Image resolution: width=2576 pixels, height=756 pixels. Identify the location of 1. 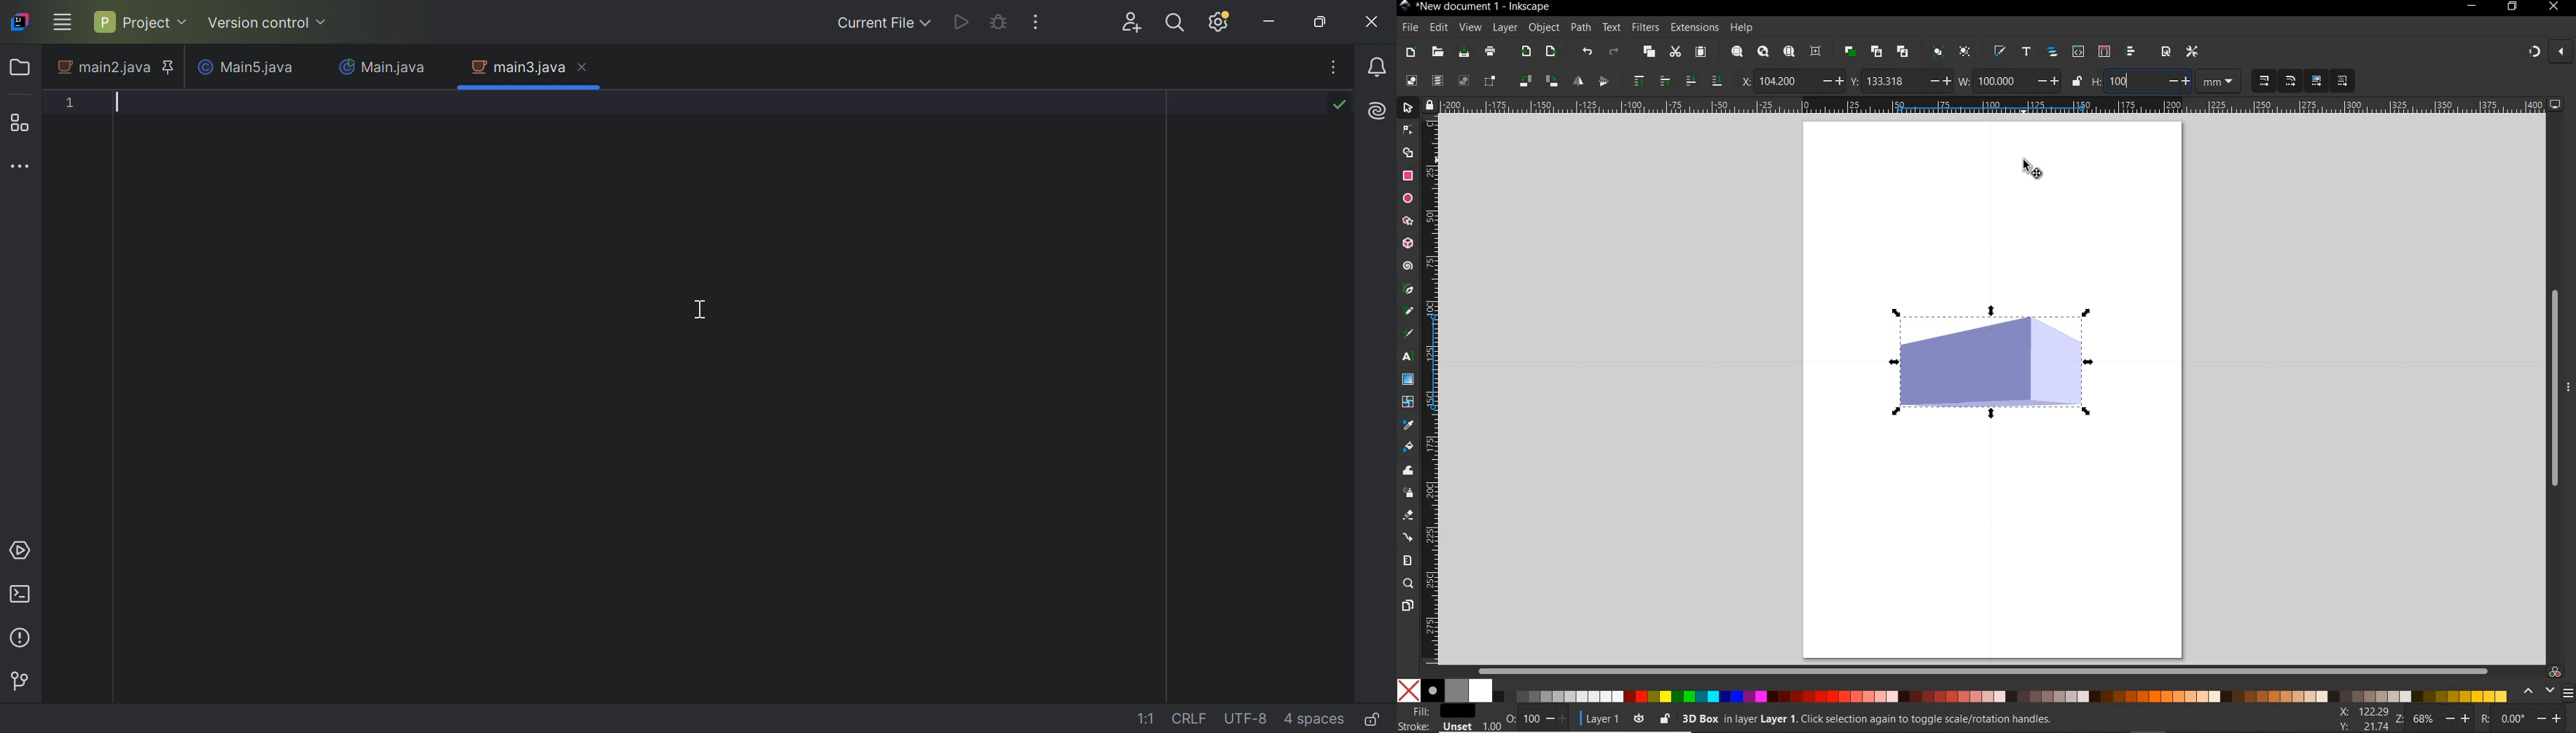
(70, 102).